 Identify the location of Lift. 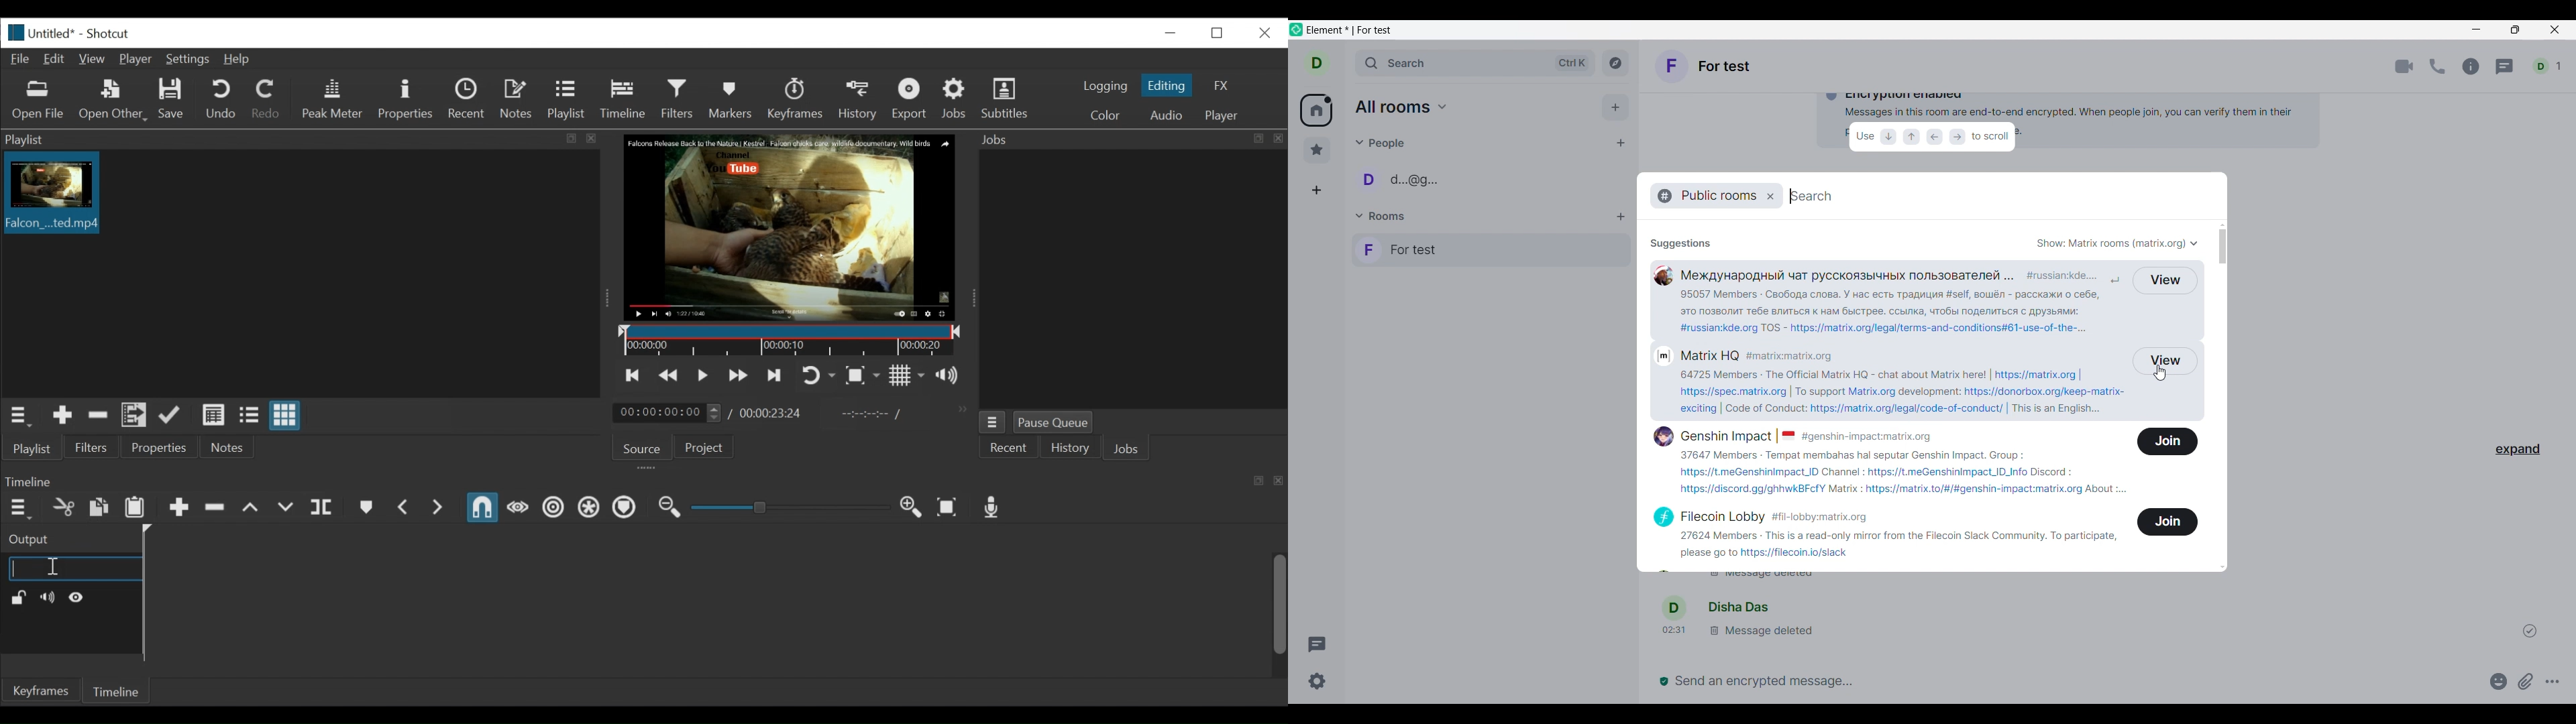
(251, 507).